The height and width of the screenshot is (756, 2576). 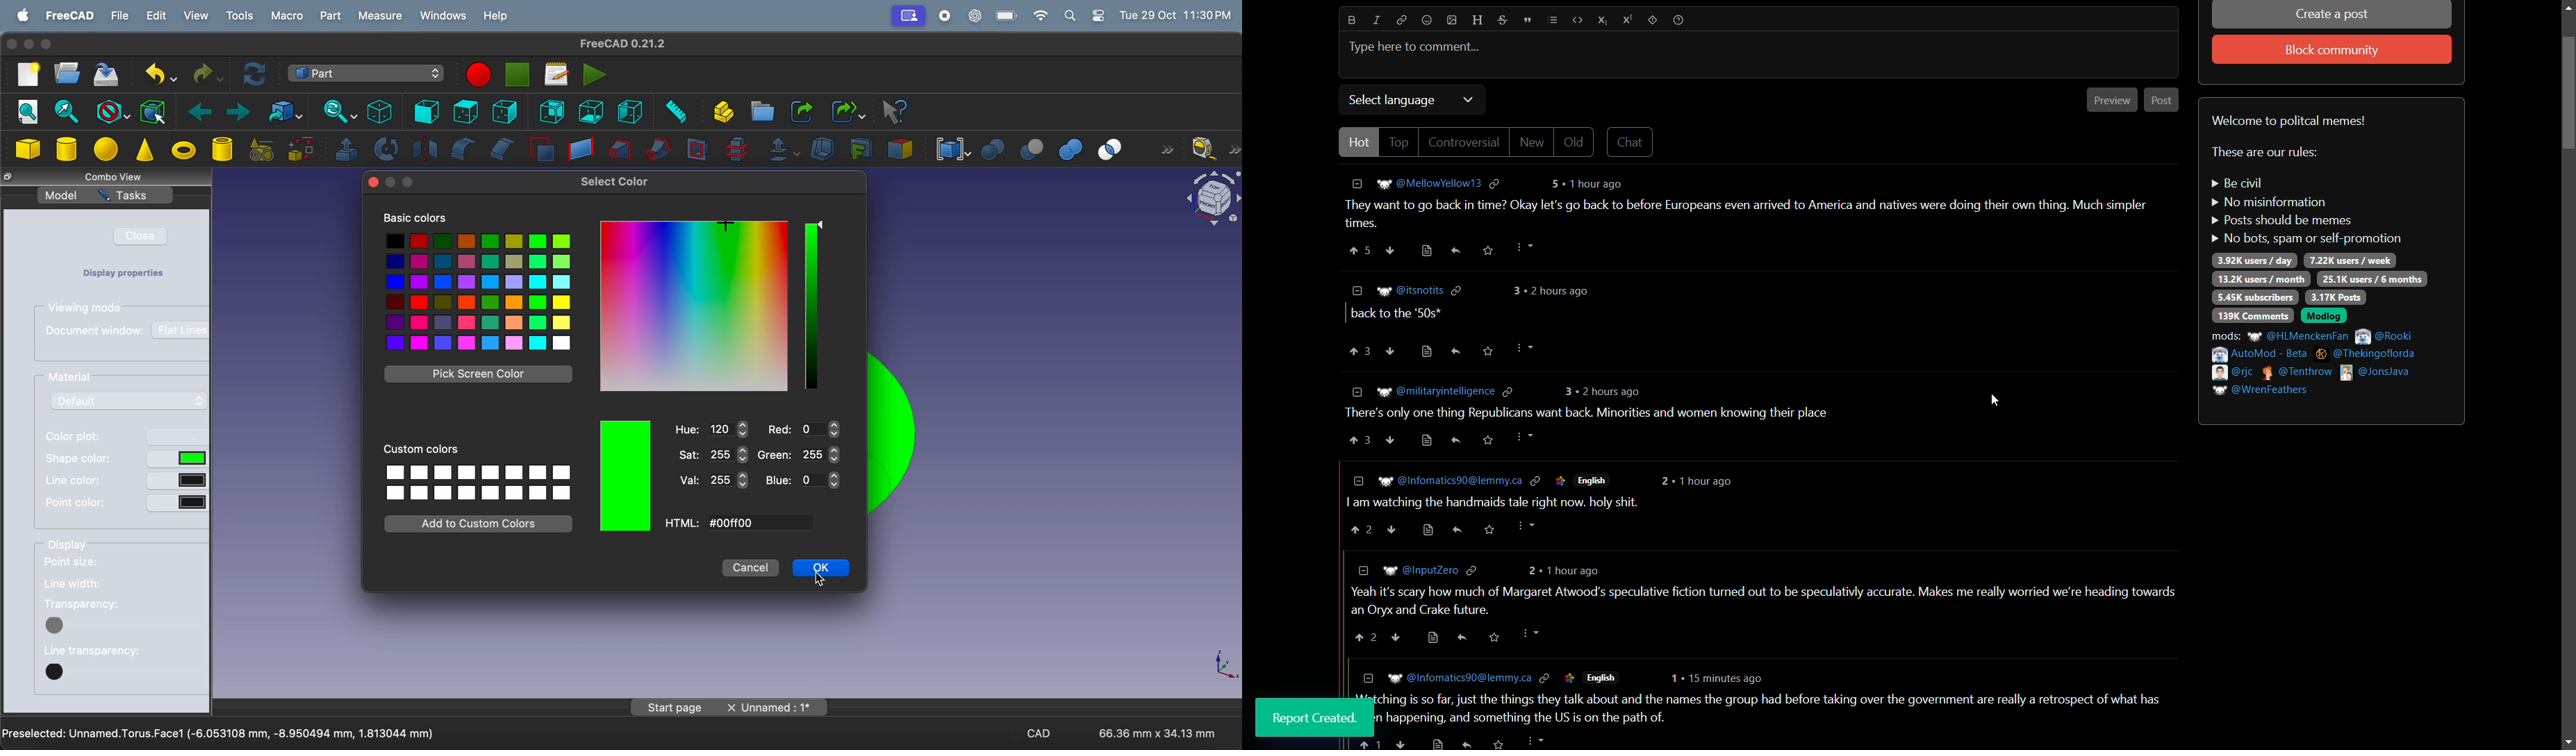 I want to click on comment-3, so click(x=1581, y=419).